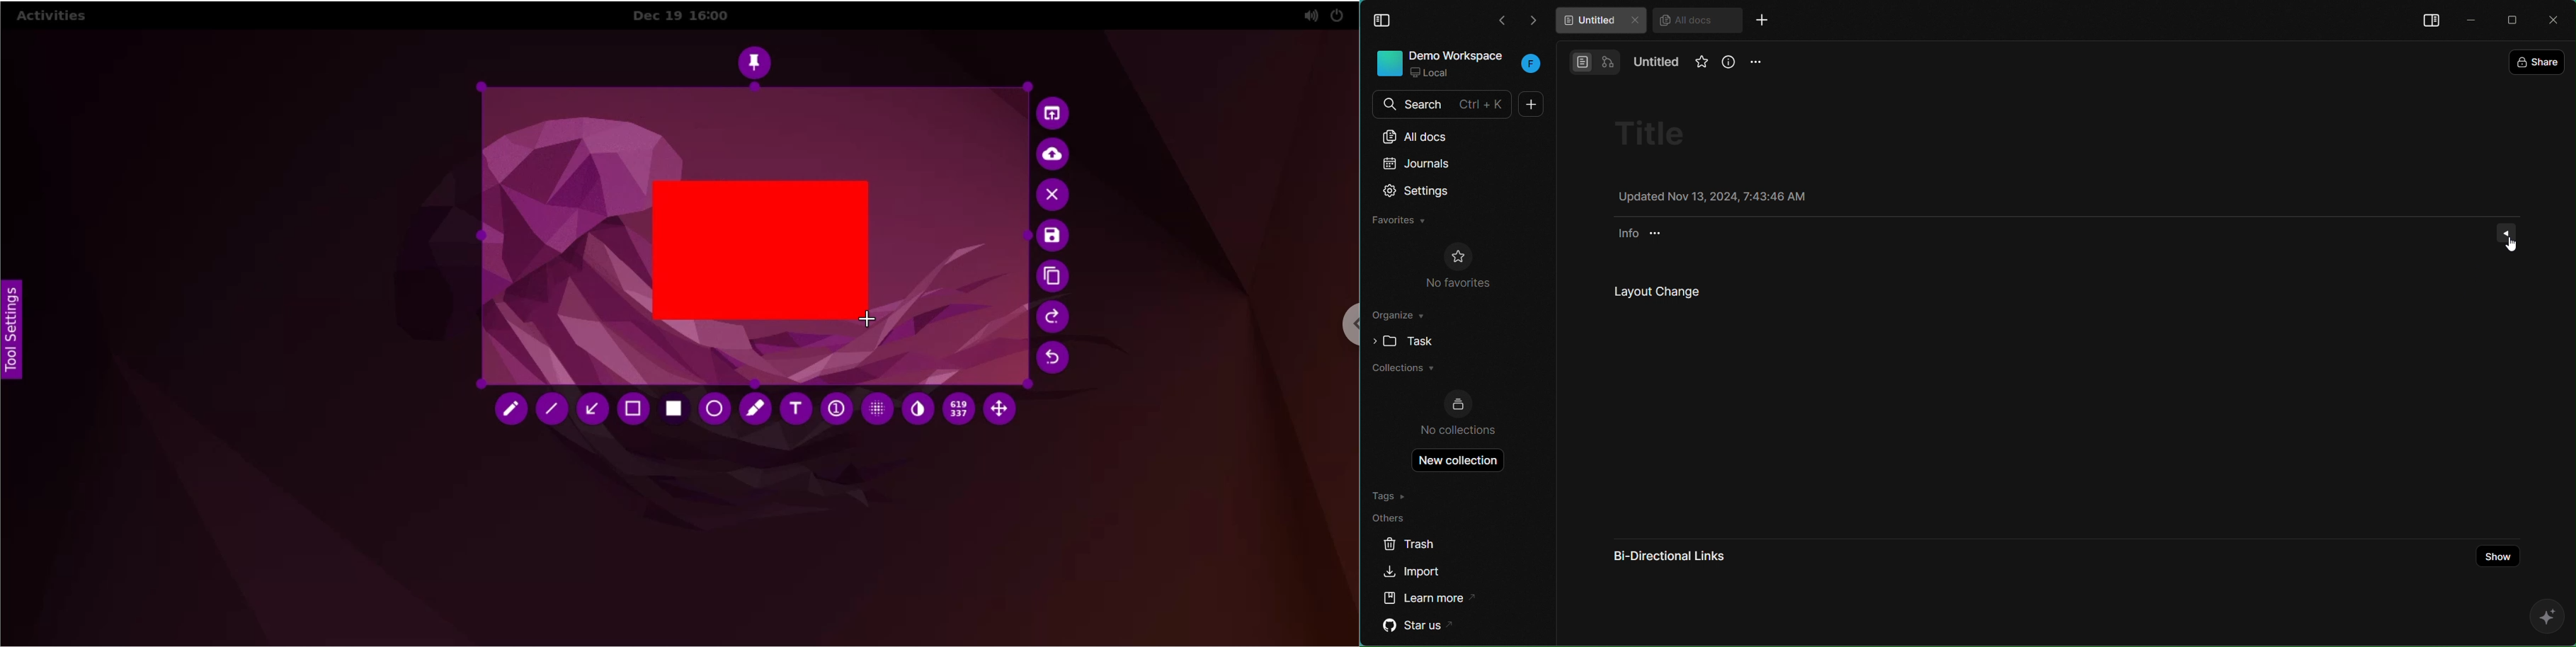 The width and height of the screenshot is (2576, 672). What do you see at coordinates (1335, 332) in the screenshot?
I see `chrome options` at bounding box center [1335, 332].